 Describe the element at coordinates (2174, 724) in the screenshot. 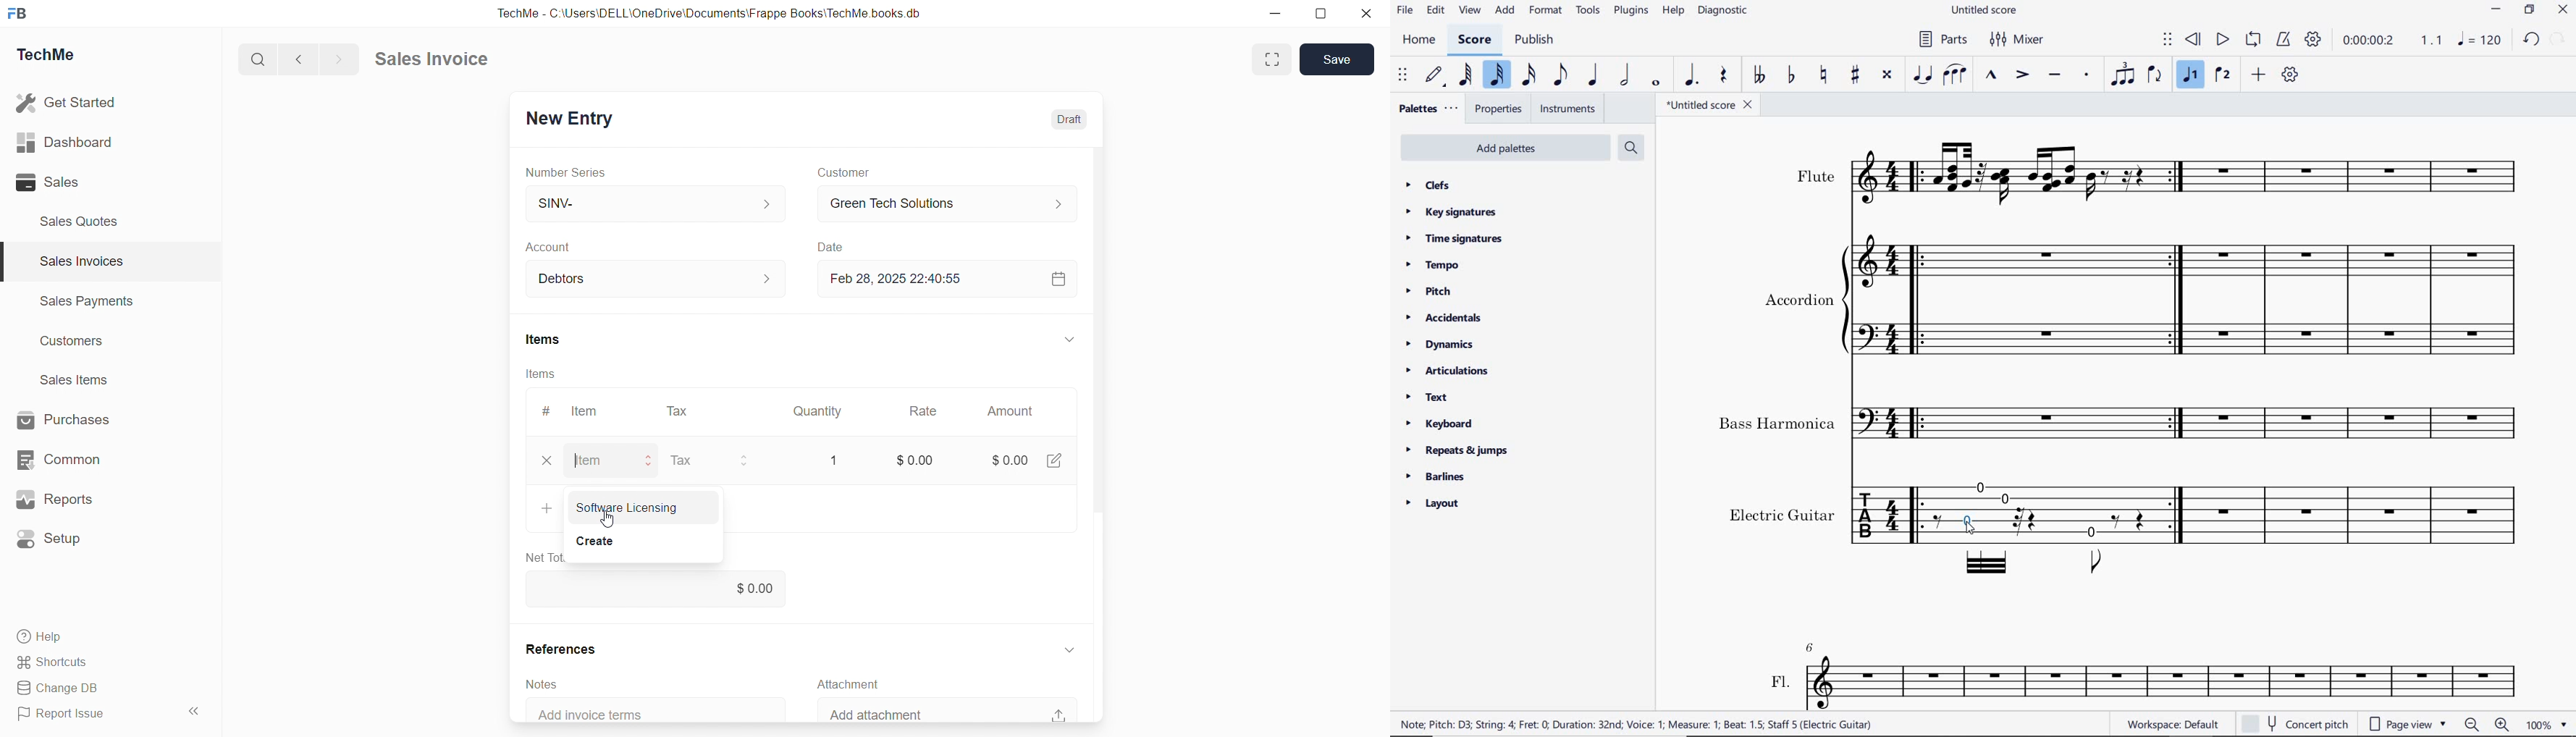

I see `workspace default` at that location.